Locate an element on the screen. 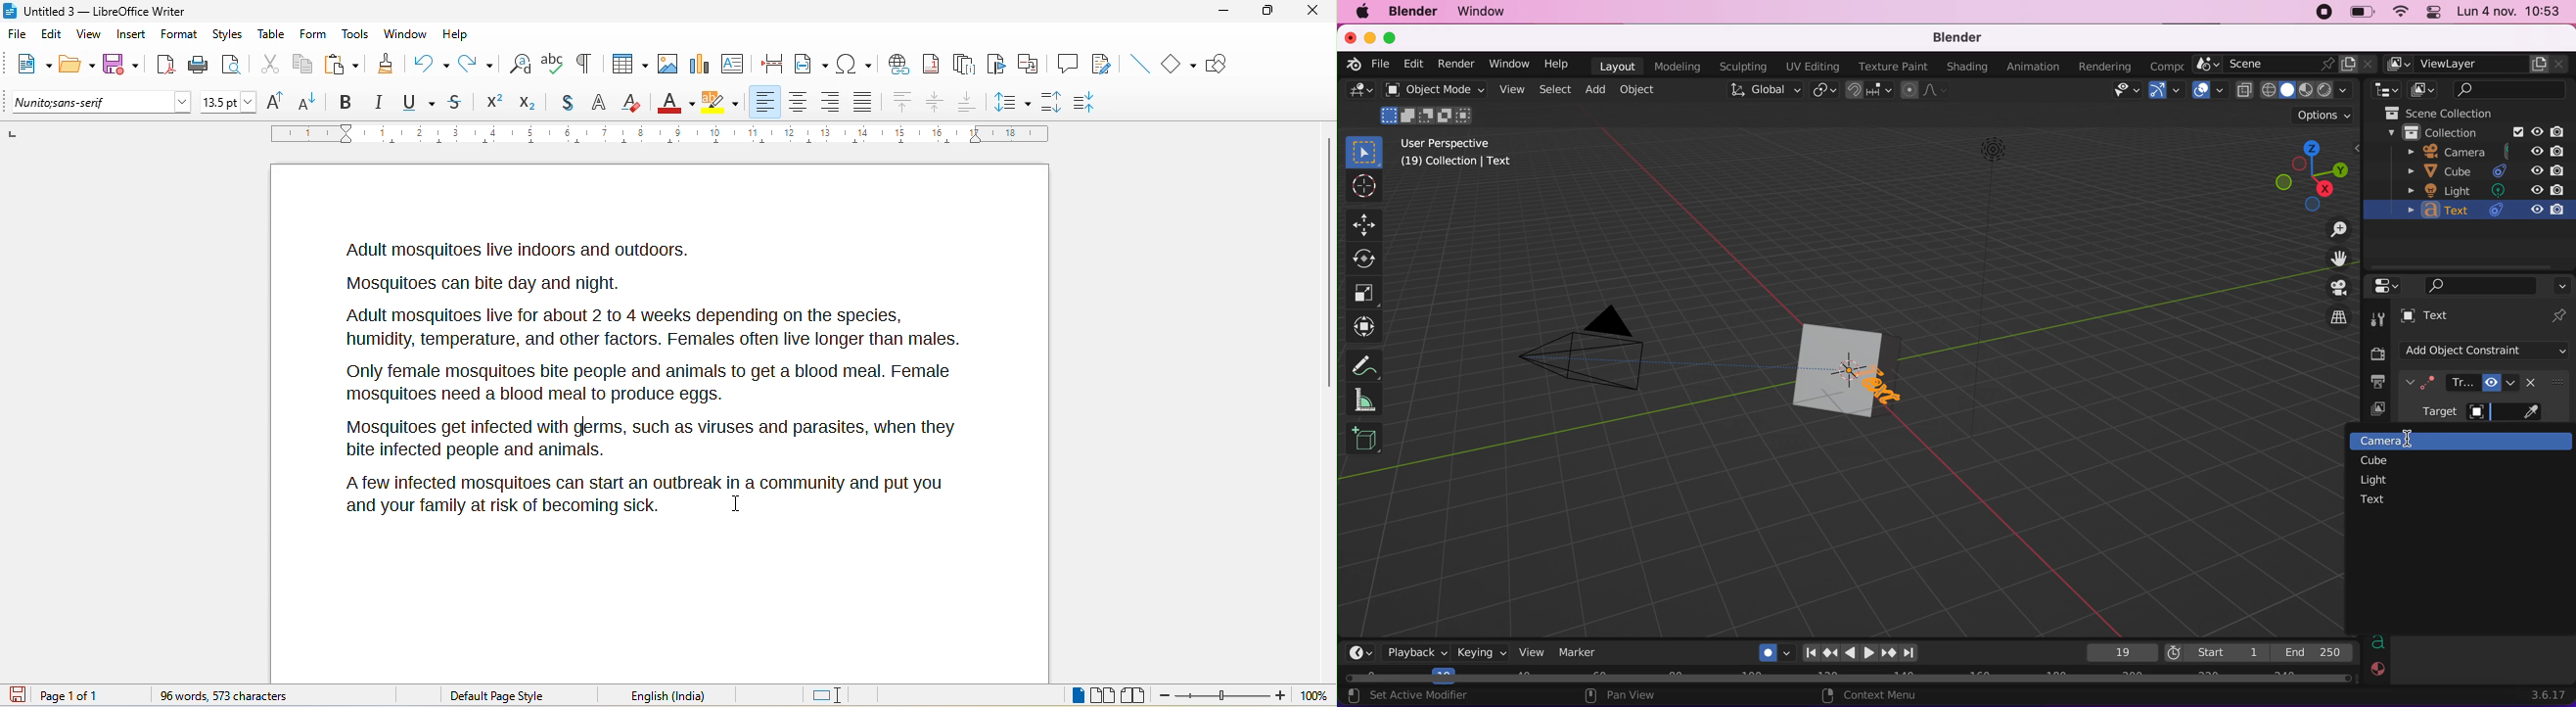  book view is located at coordinates (1132, 694).